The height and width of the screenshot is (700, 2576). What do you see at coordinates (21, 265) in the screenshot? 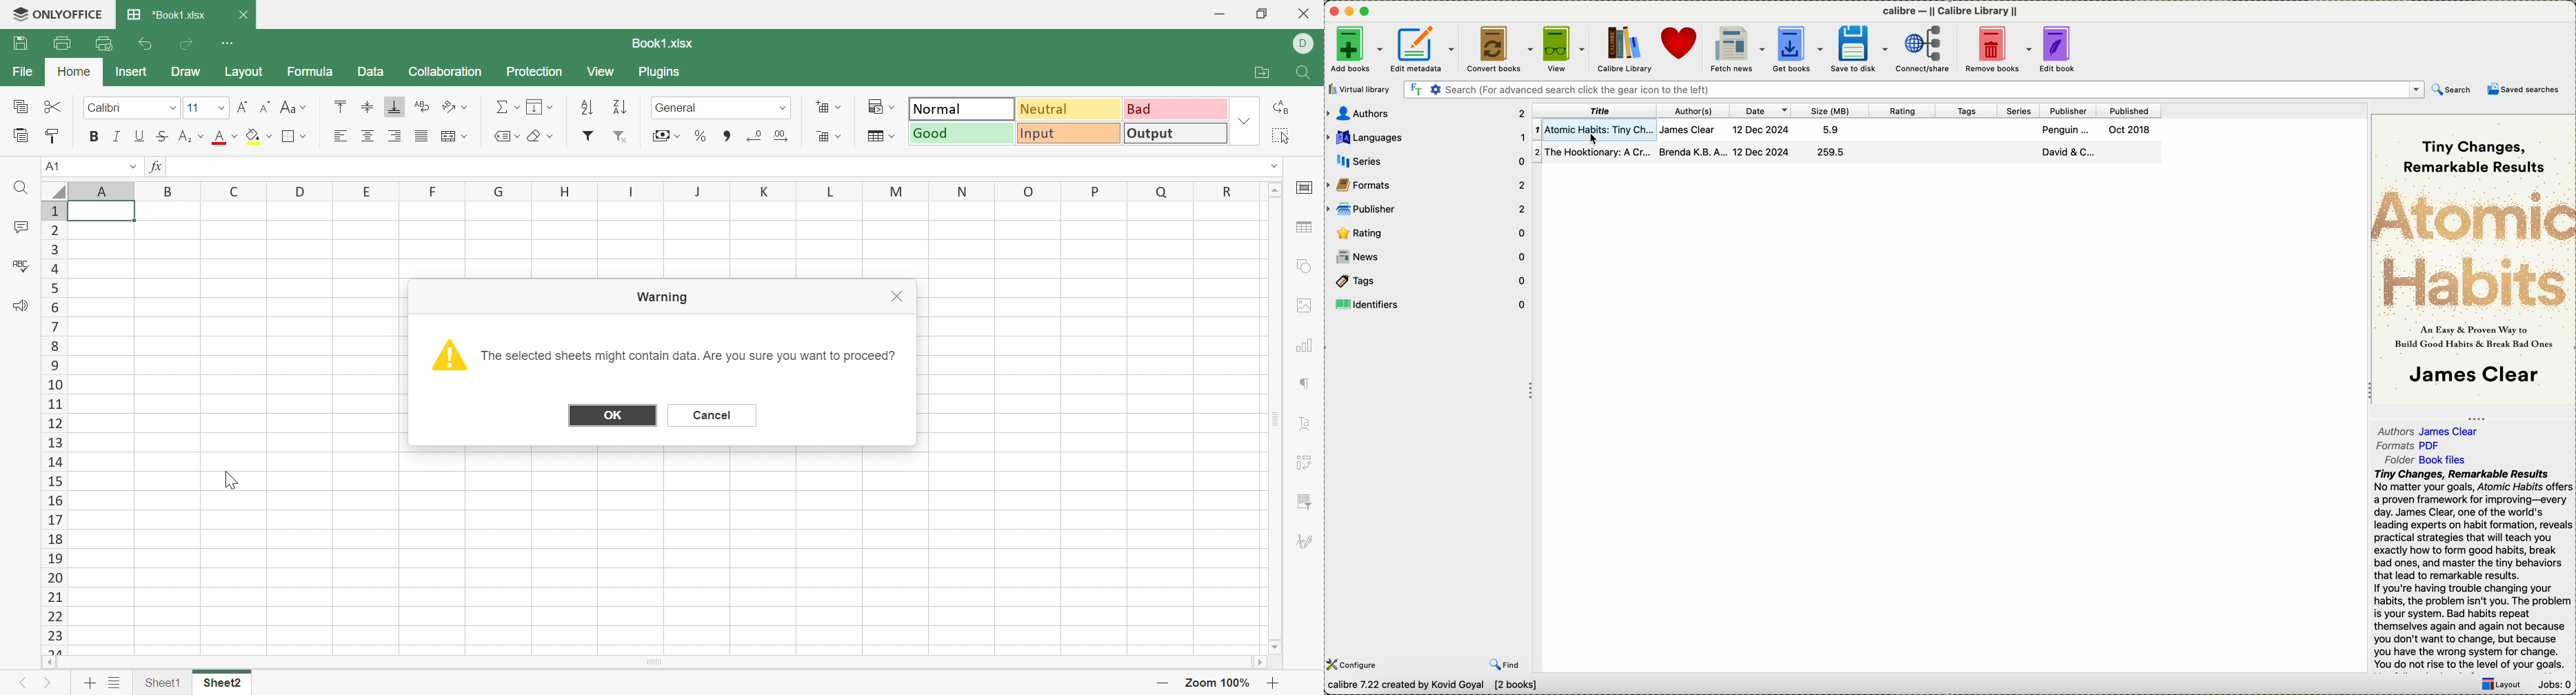
I see `Check Spelling` at bounding box center [21, 265].